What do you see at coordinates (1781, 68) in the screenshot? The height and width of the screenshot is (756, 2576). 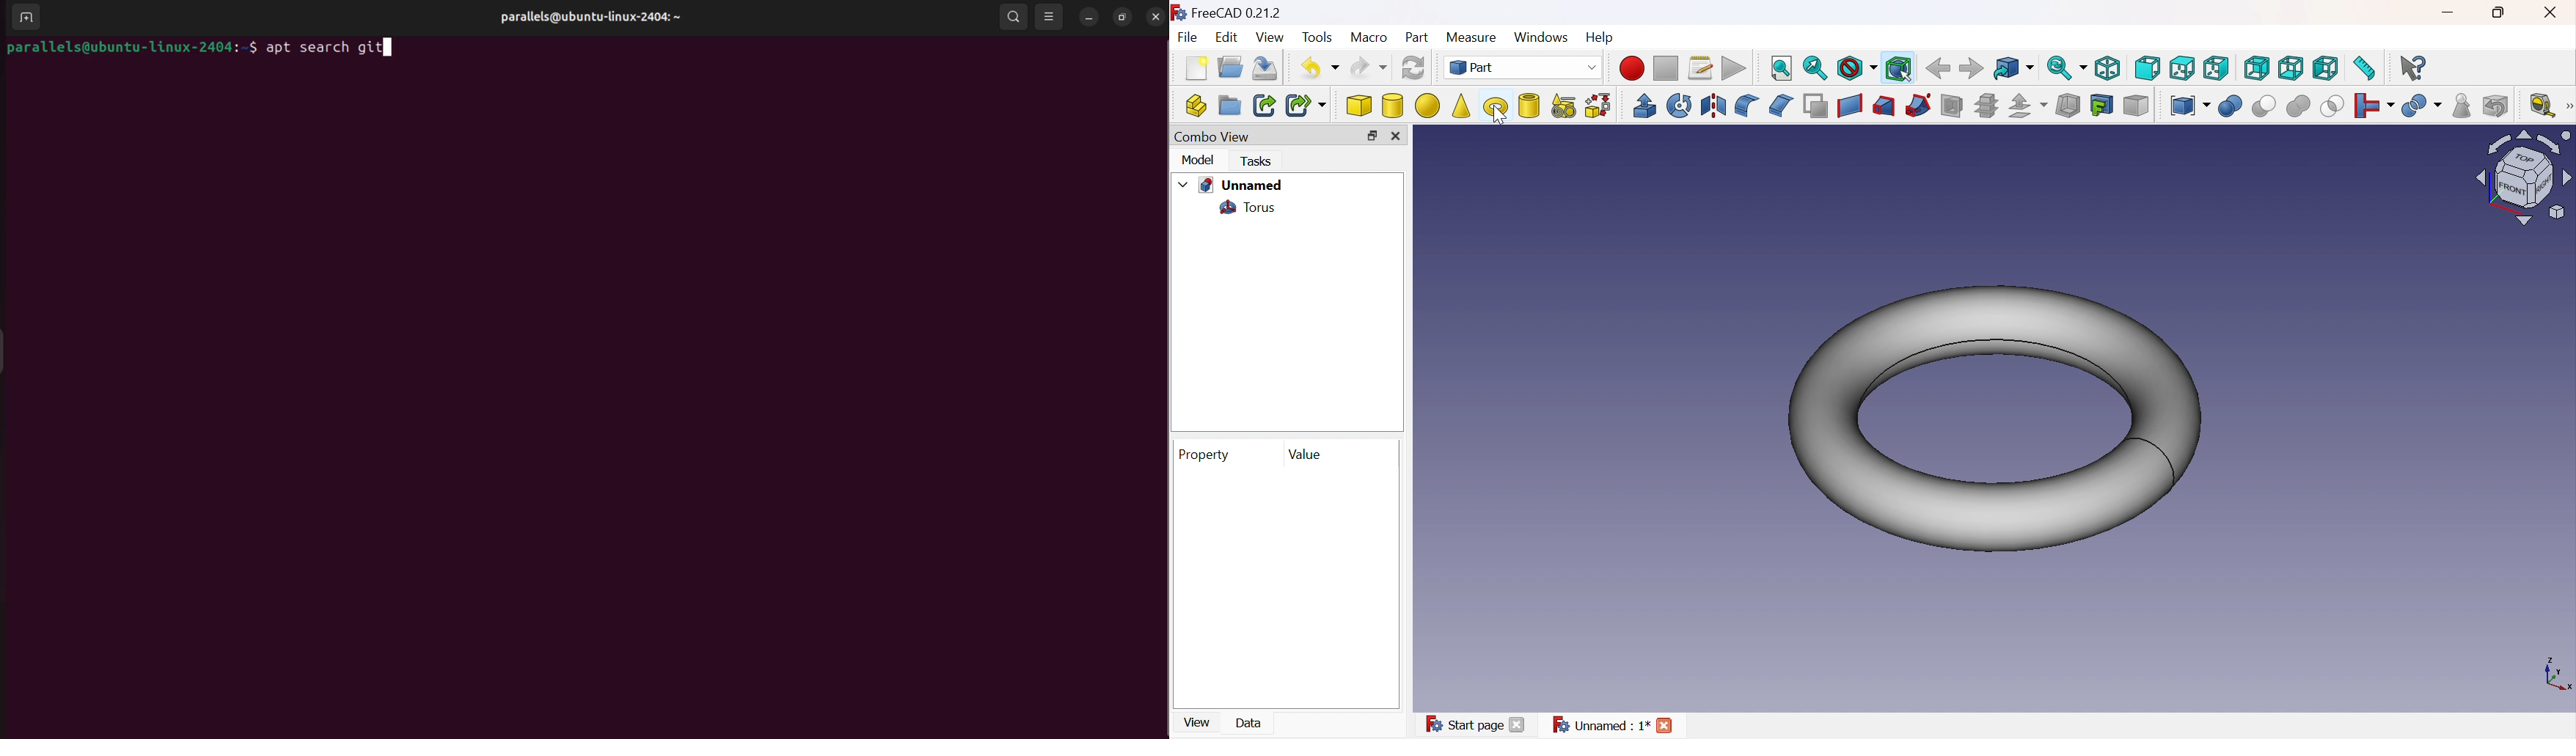 I see `Fit all` at bounding box center [1781, 68].